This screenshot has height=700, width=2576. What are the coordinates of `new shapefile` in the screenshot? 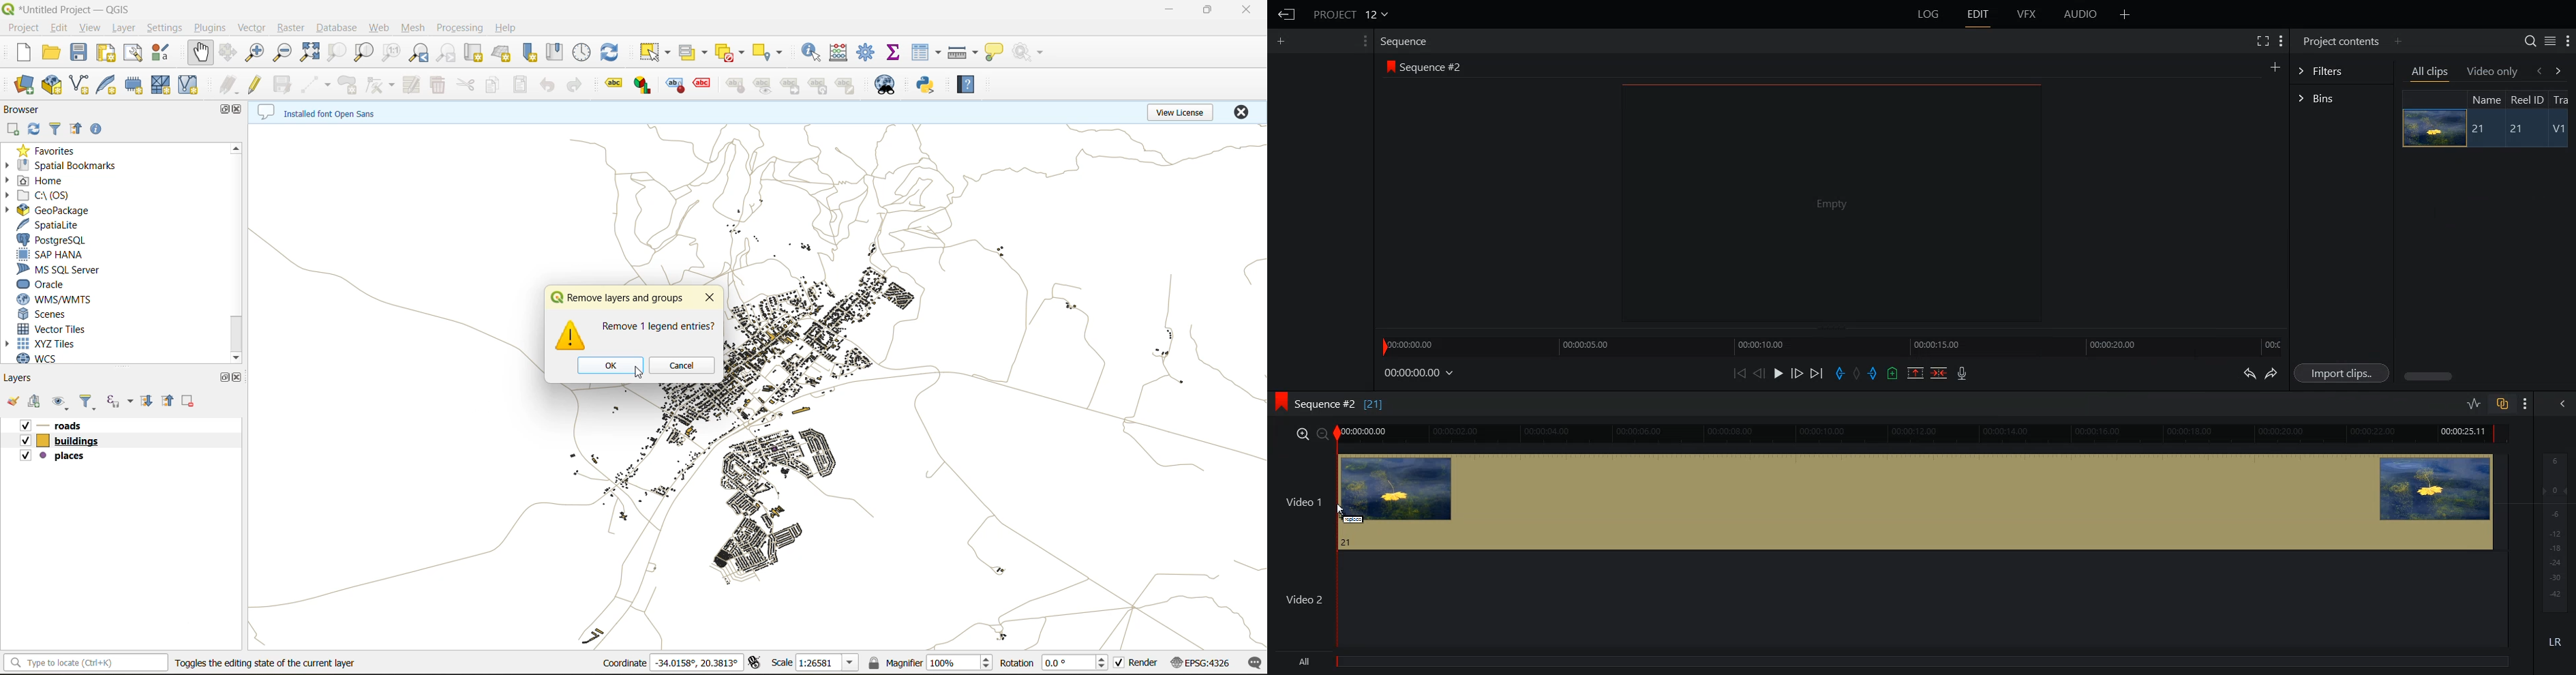 It's located at (80, 84).